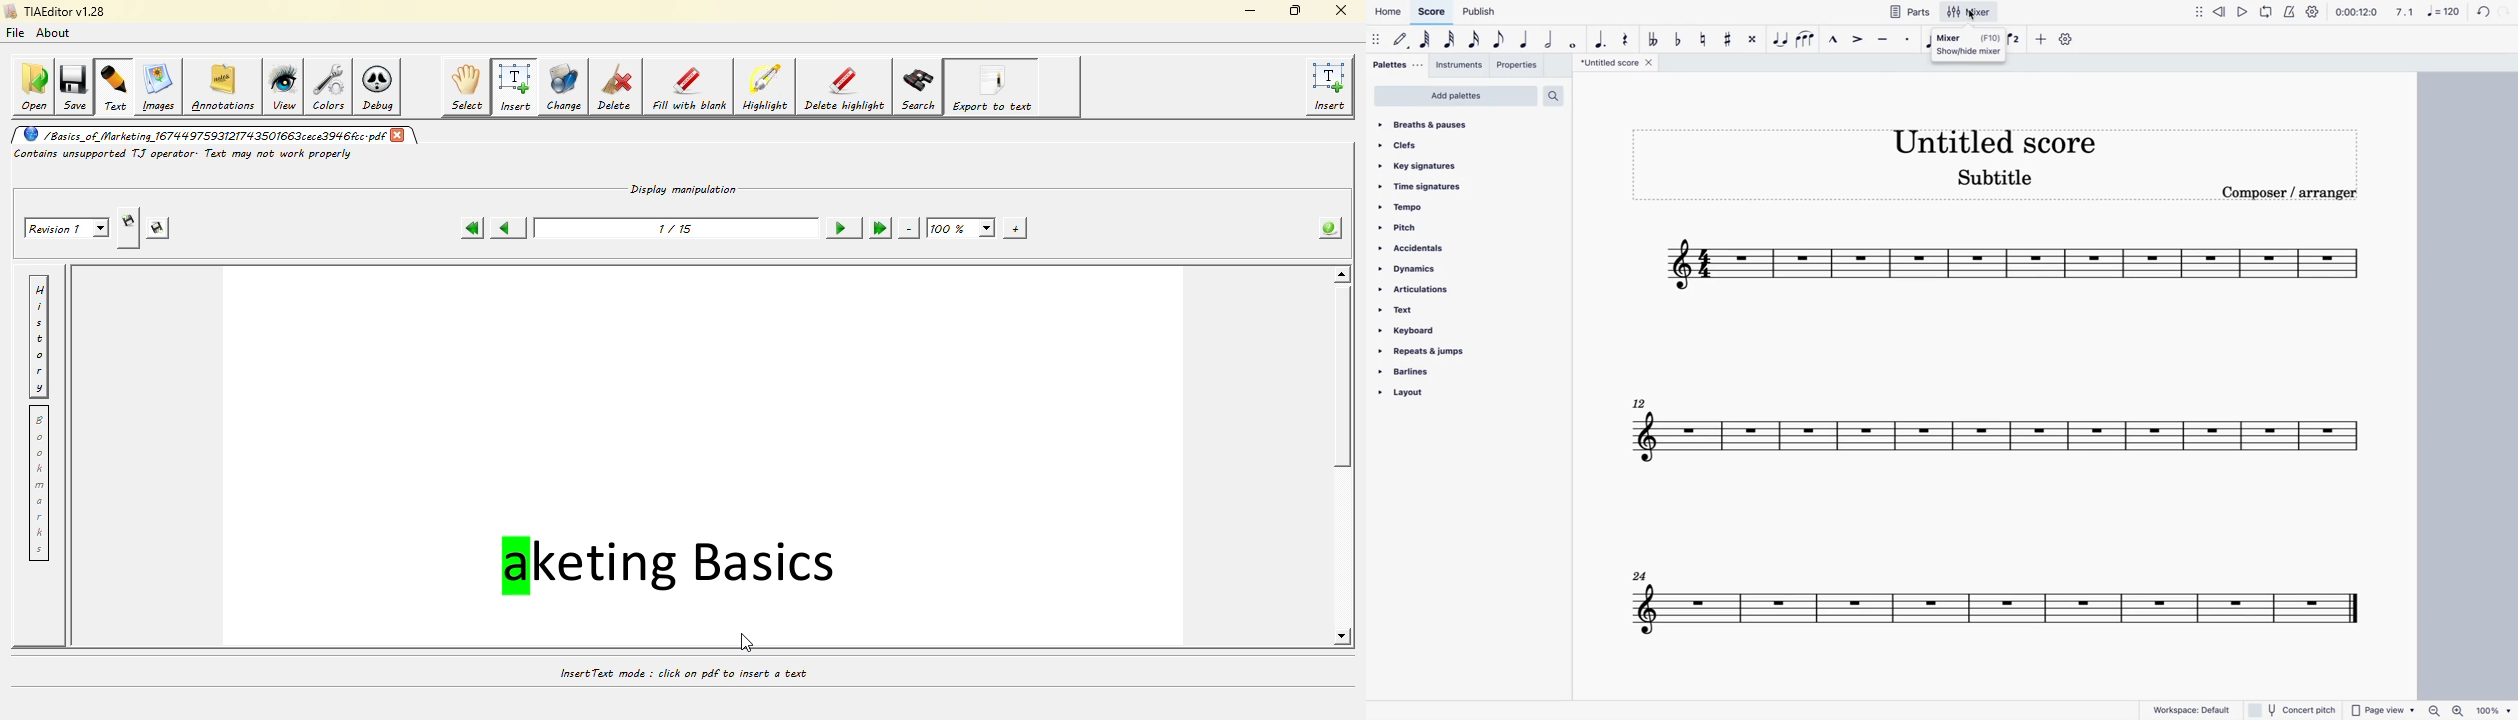  What do you see at coordinates (1599, 36) in the screenshot?
I see `augmentation dot` at bounding box center [1599, 36].